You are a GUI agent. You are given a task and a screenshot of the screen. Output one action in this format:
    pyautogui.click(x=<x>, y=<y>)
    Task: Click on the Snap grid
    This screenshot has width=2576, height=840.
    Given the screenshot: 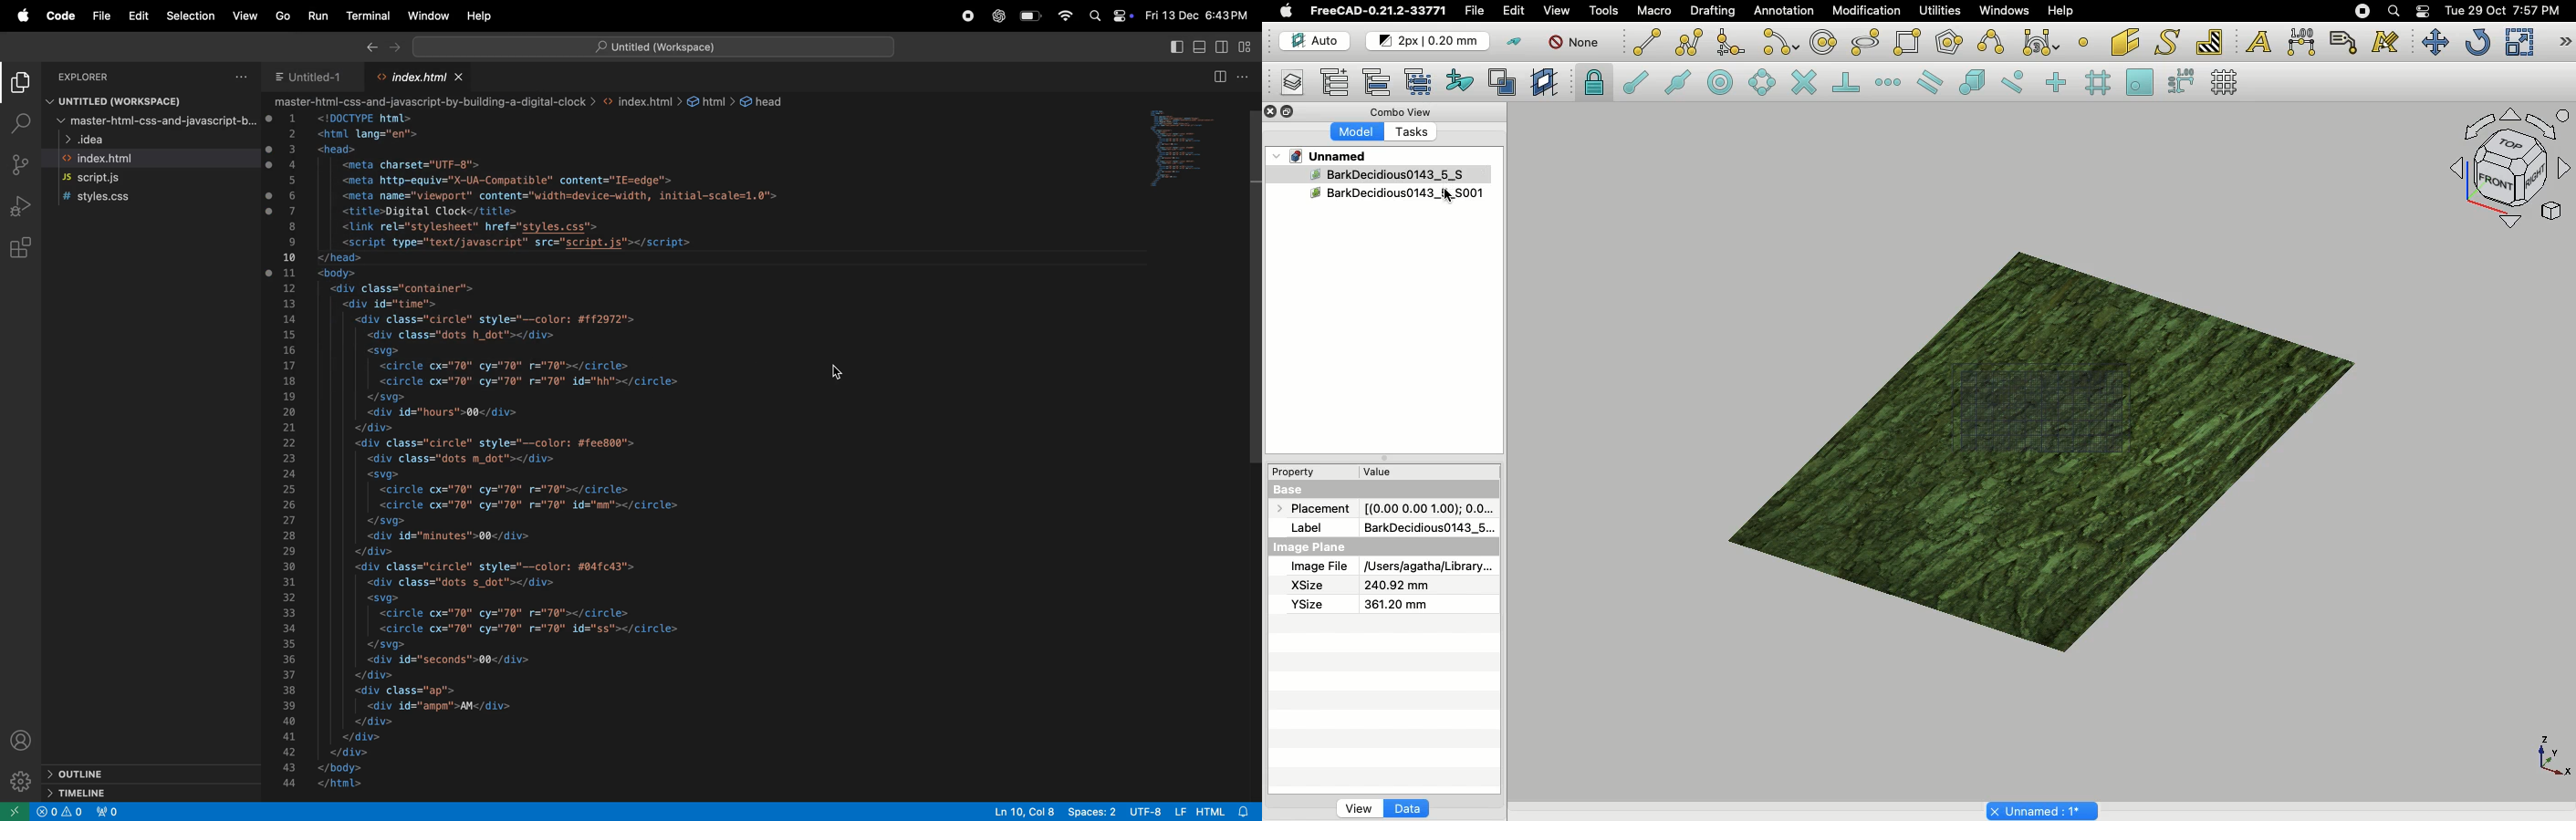 What is the action you would take?
    pyautogui.click(x=2100, y=83)
    